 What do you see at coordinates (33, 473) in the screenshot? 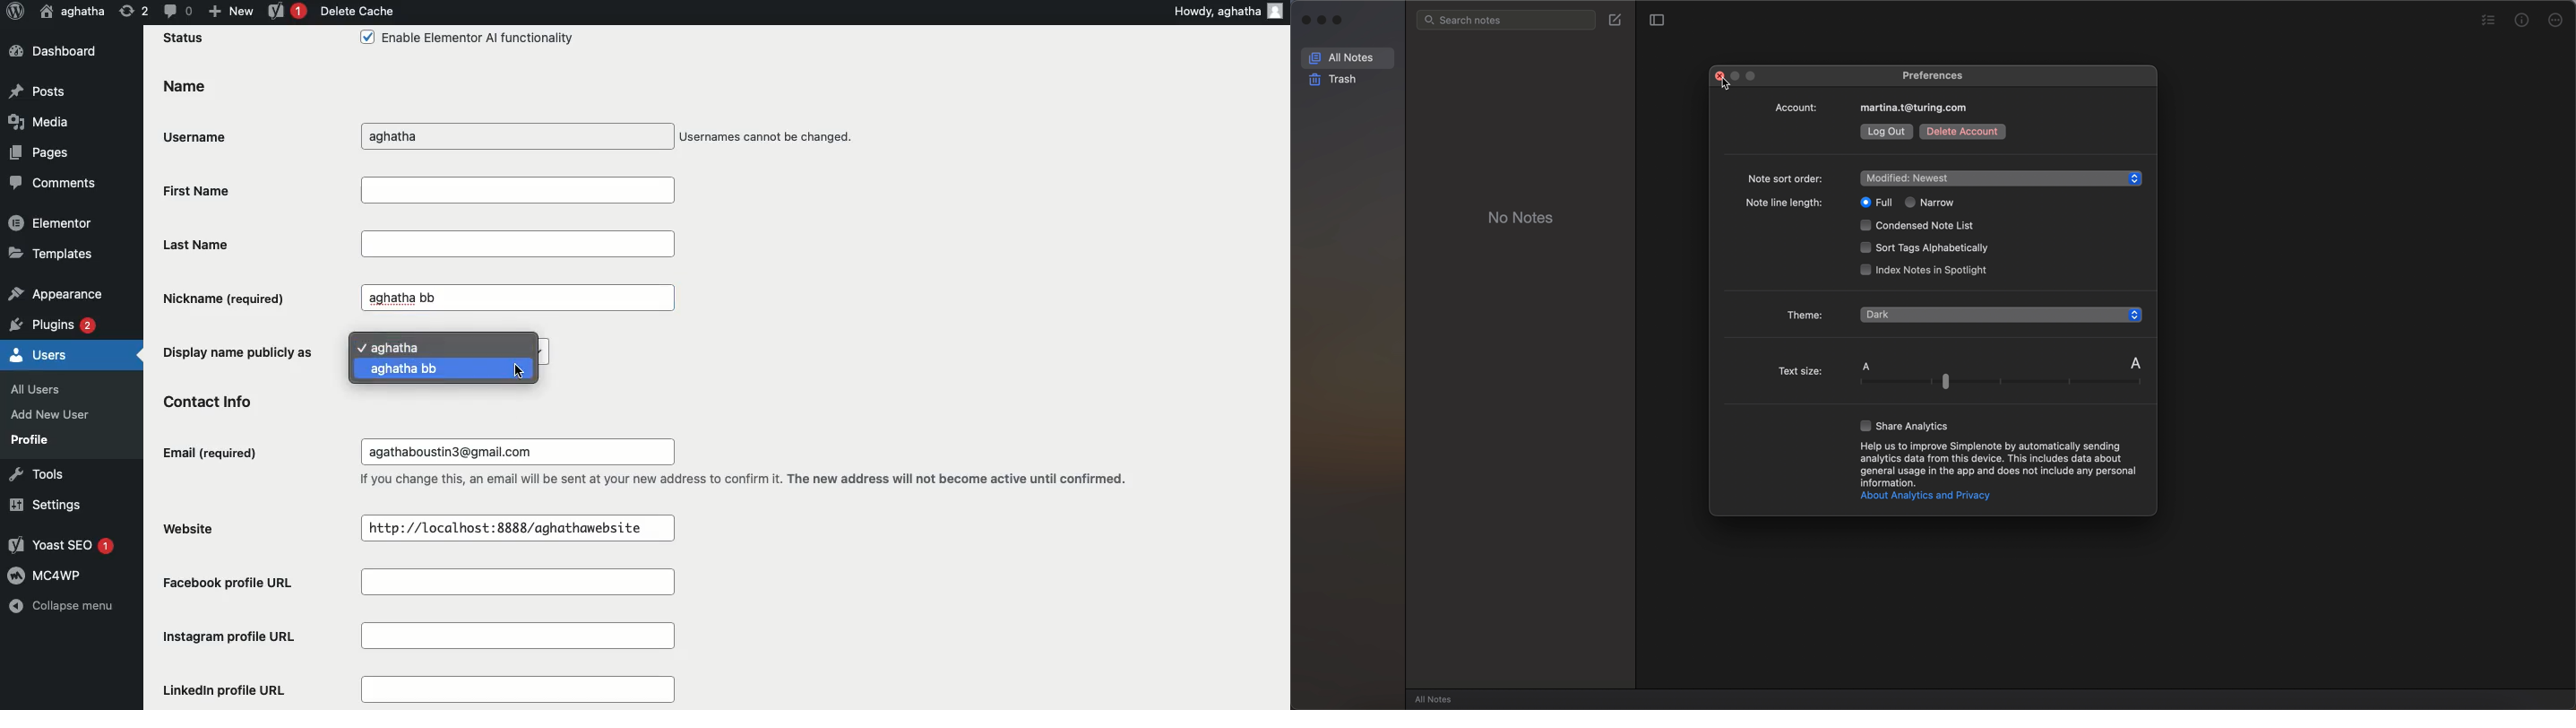
I see `Tools` at bounding box center [33, 473].